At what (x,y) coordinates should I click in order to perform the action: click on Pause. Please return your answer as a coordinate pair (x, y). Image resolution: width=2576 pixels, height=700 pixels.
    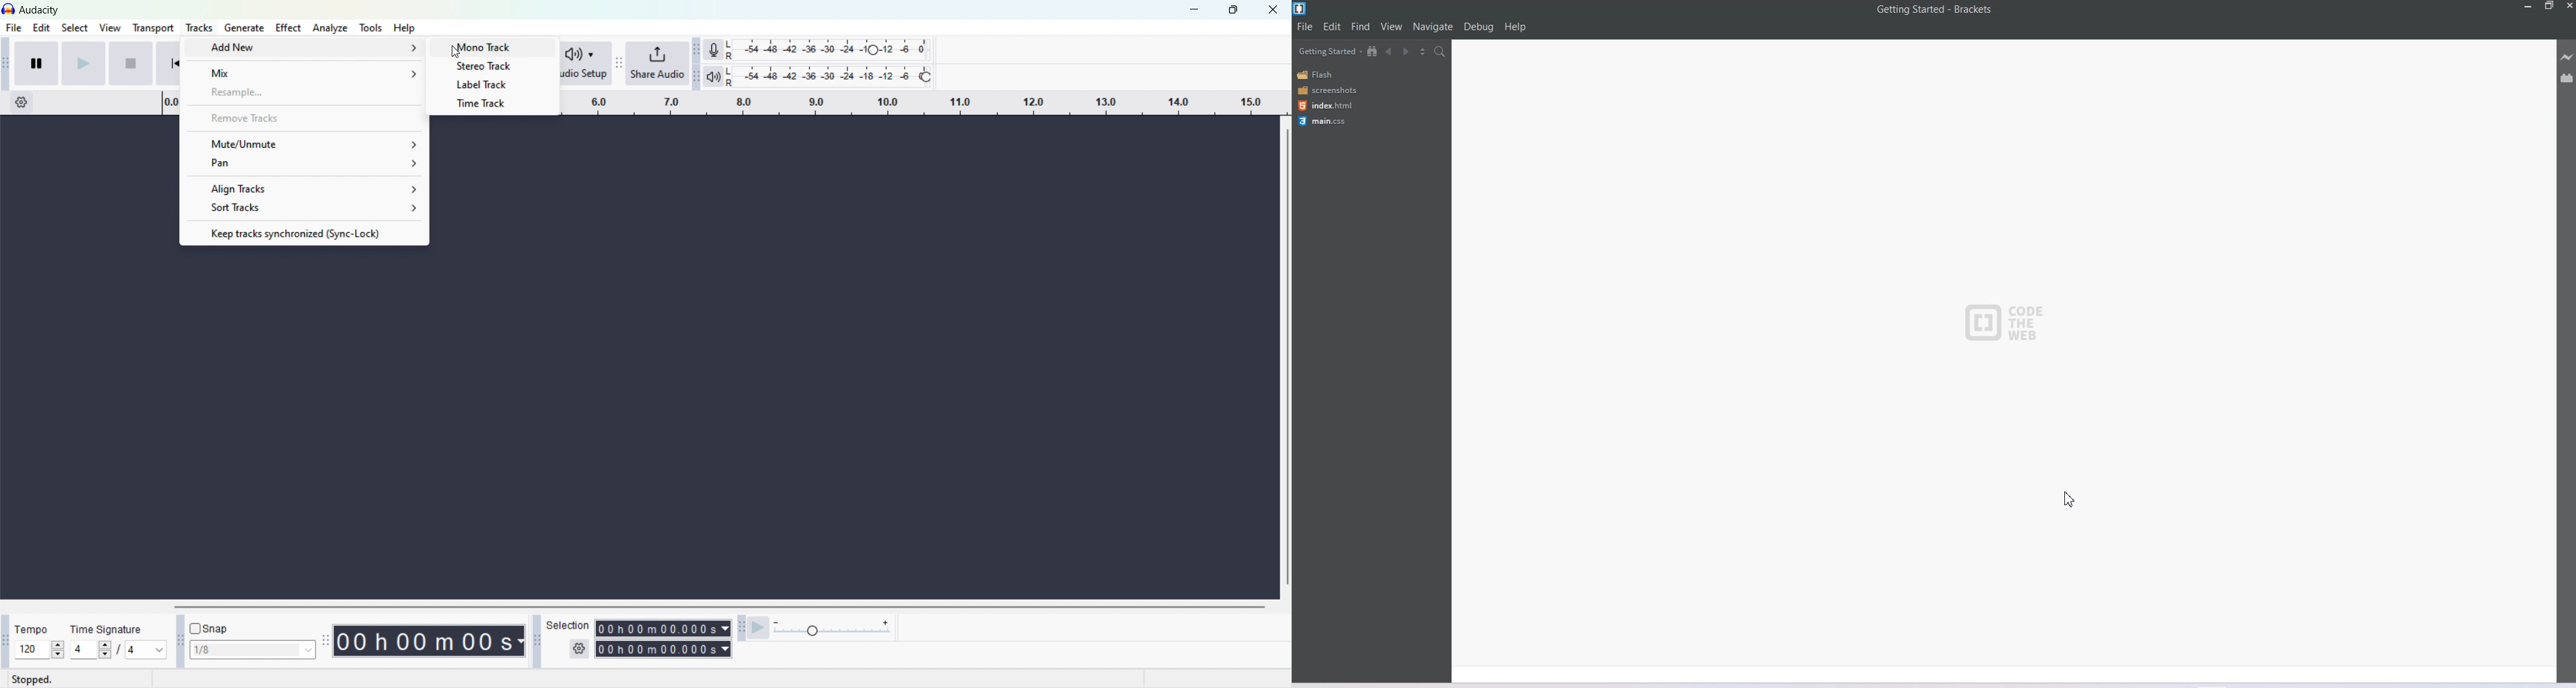
    Looking at the image, I should click on (39, 62).